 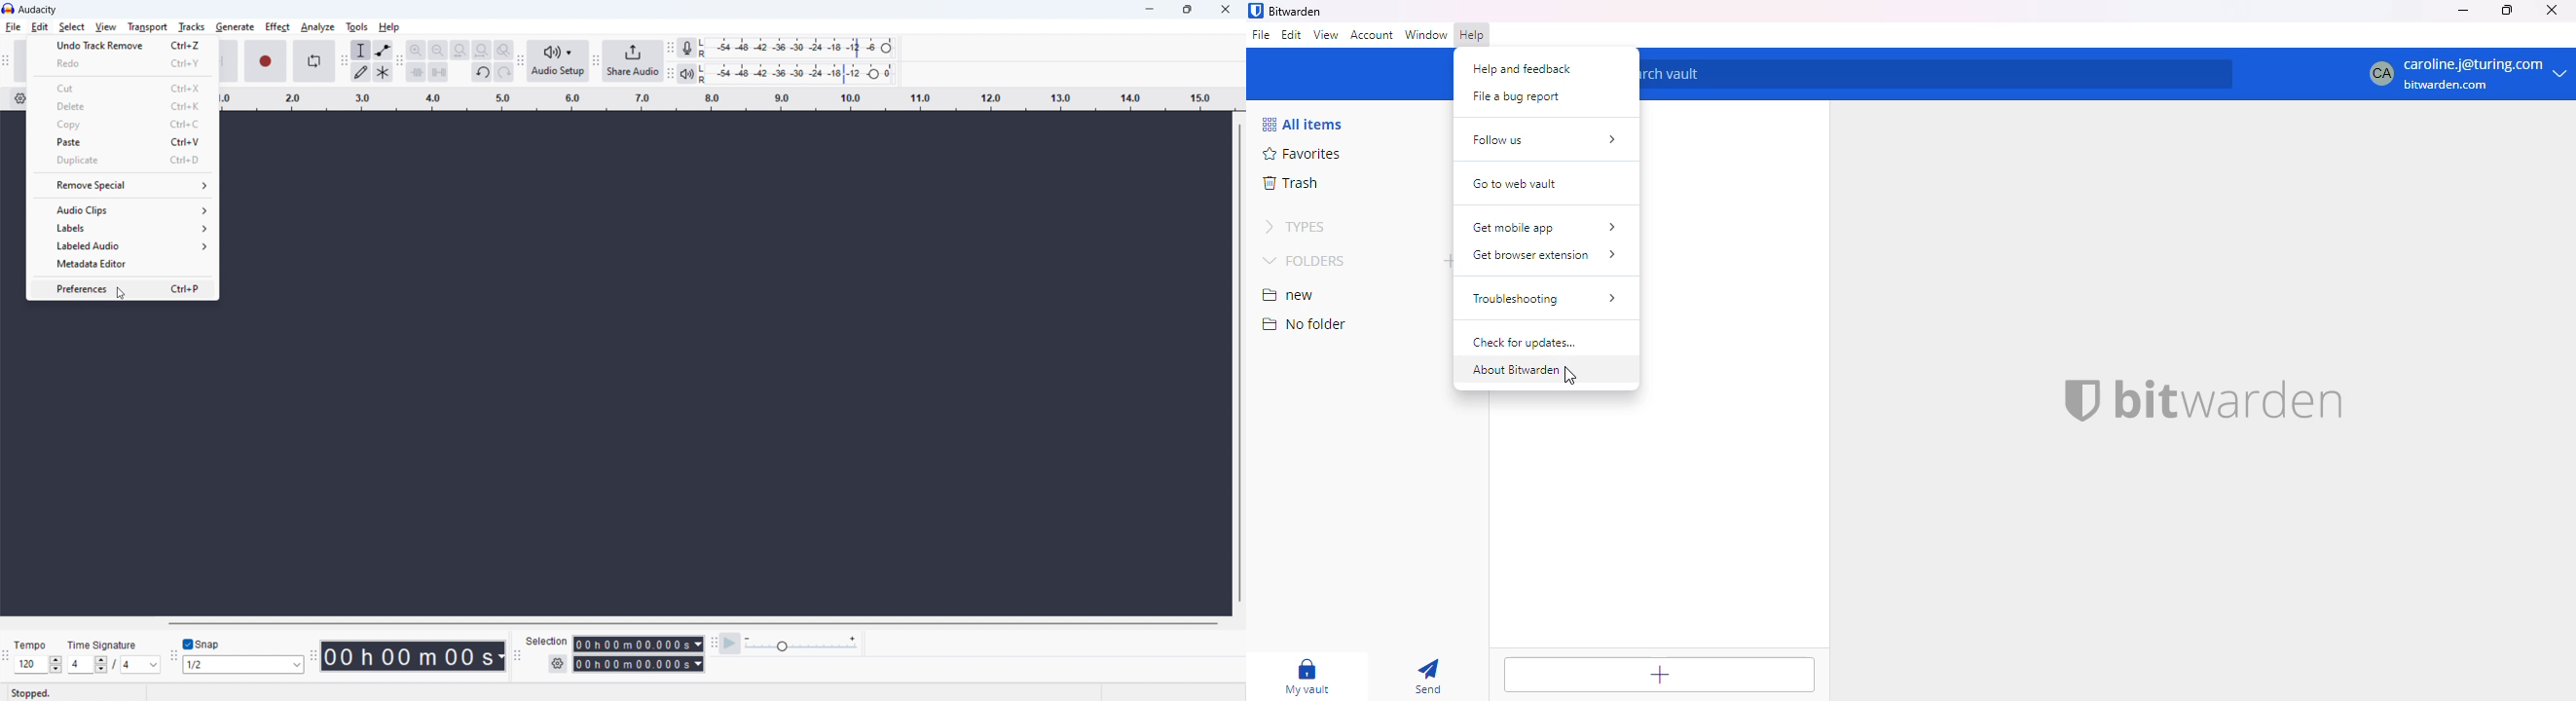 What do you see at coordinates (123, 185) in the screenshot?
I see `remove special` at bounding box center [123, 185].